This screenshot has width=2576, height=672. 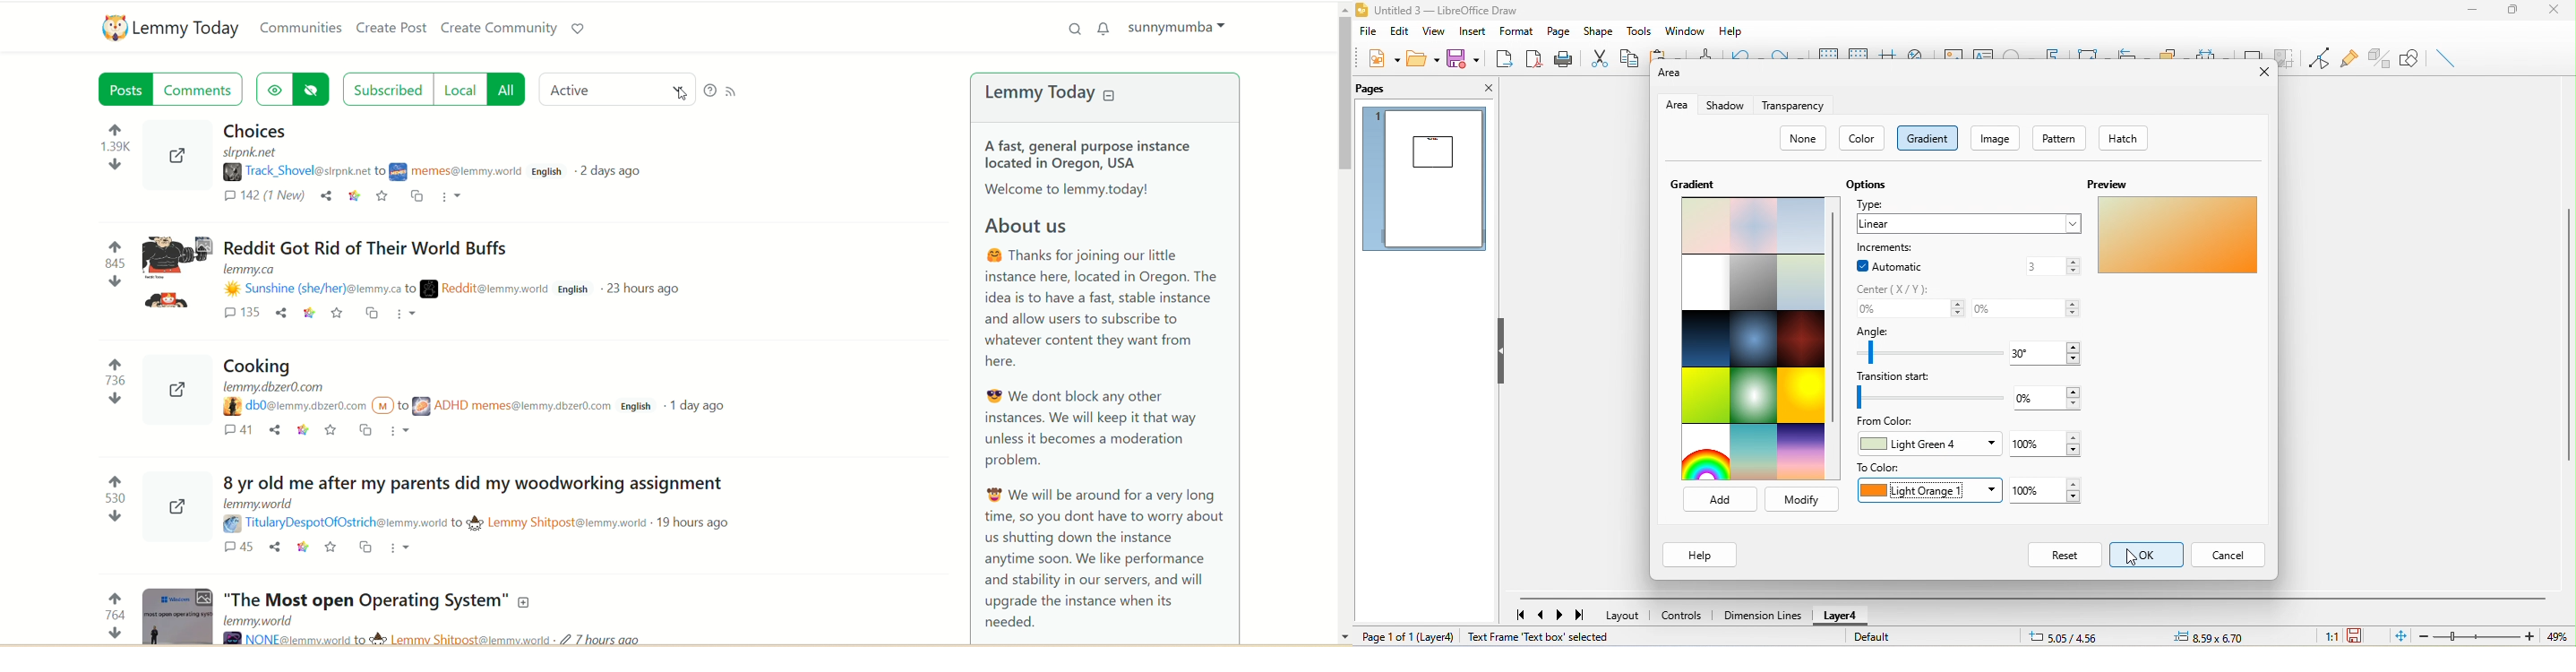 What do you see at coordinates (1985, 52) in the screenshot?
I see `text box` at bounding box center [1985, 52].